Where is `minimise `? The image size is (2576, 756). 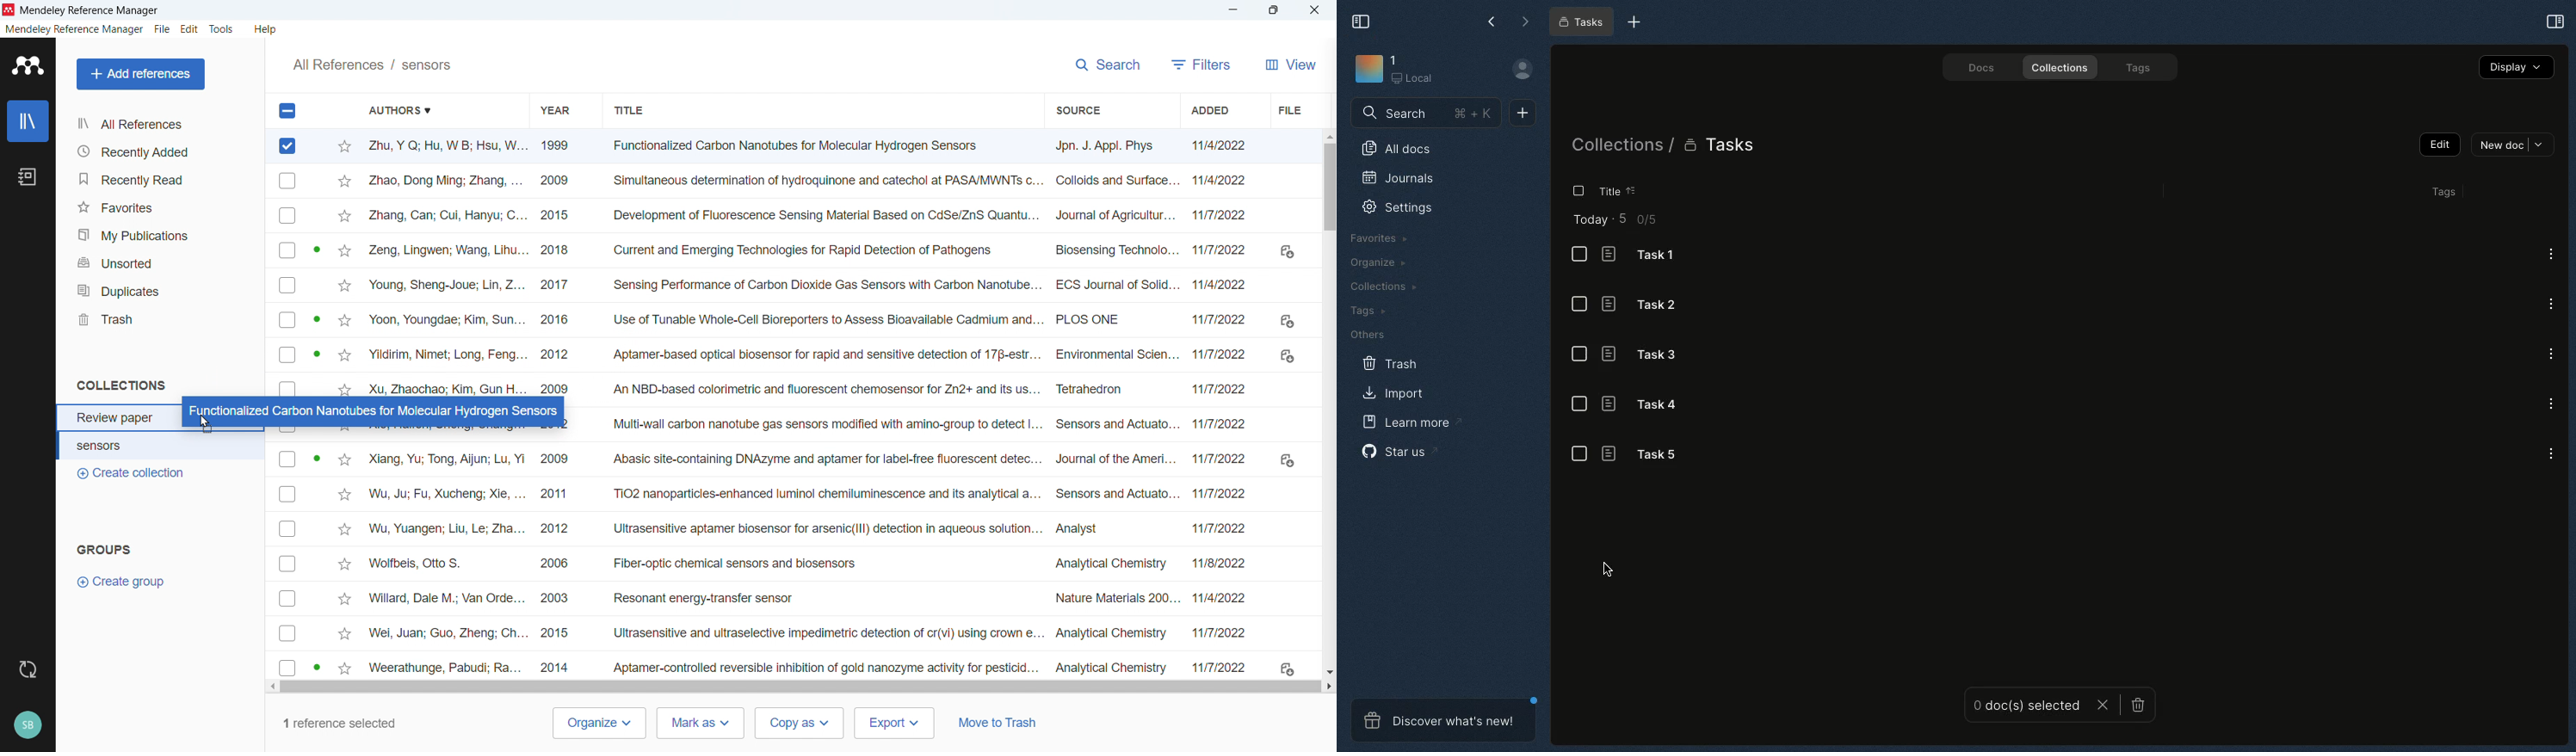
minimise  is located at coordinates (1231, 10).